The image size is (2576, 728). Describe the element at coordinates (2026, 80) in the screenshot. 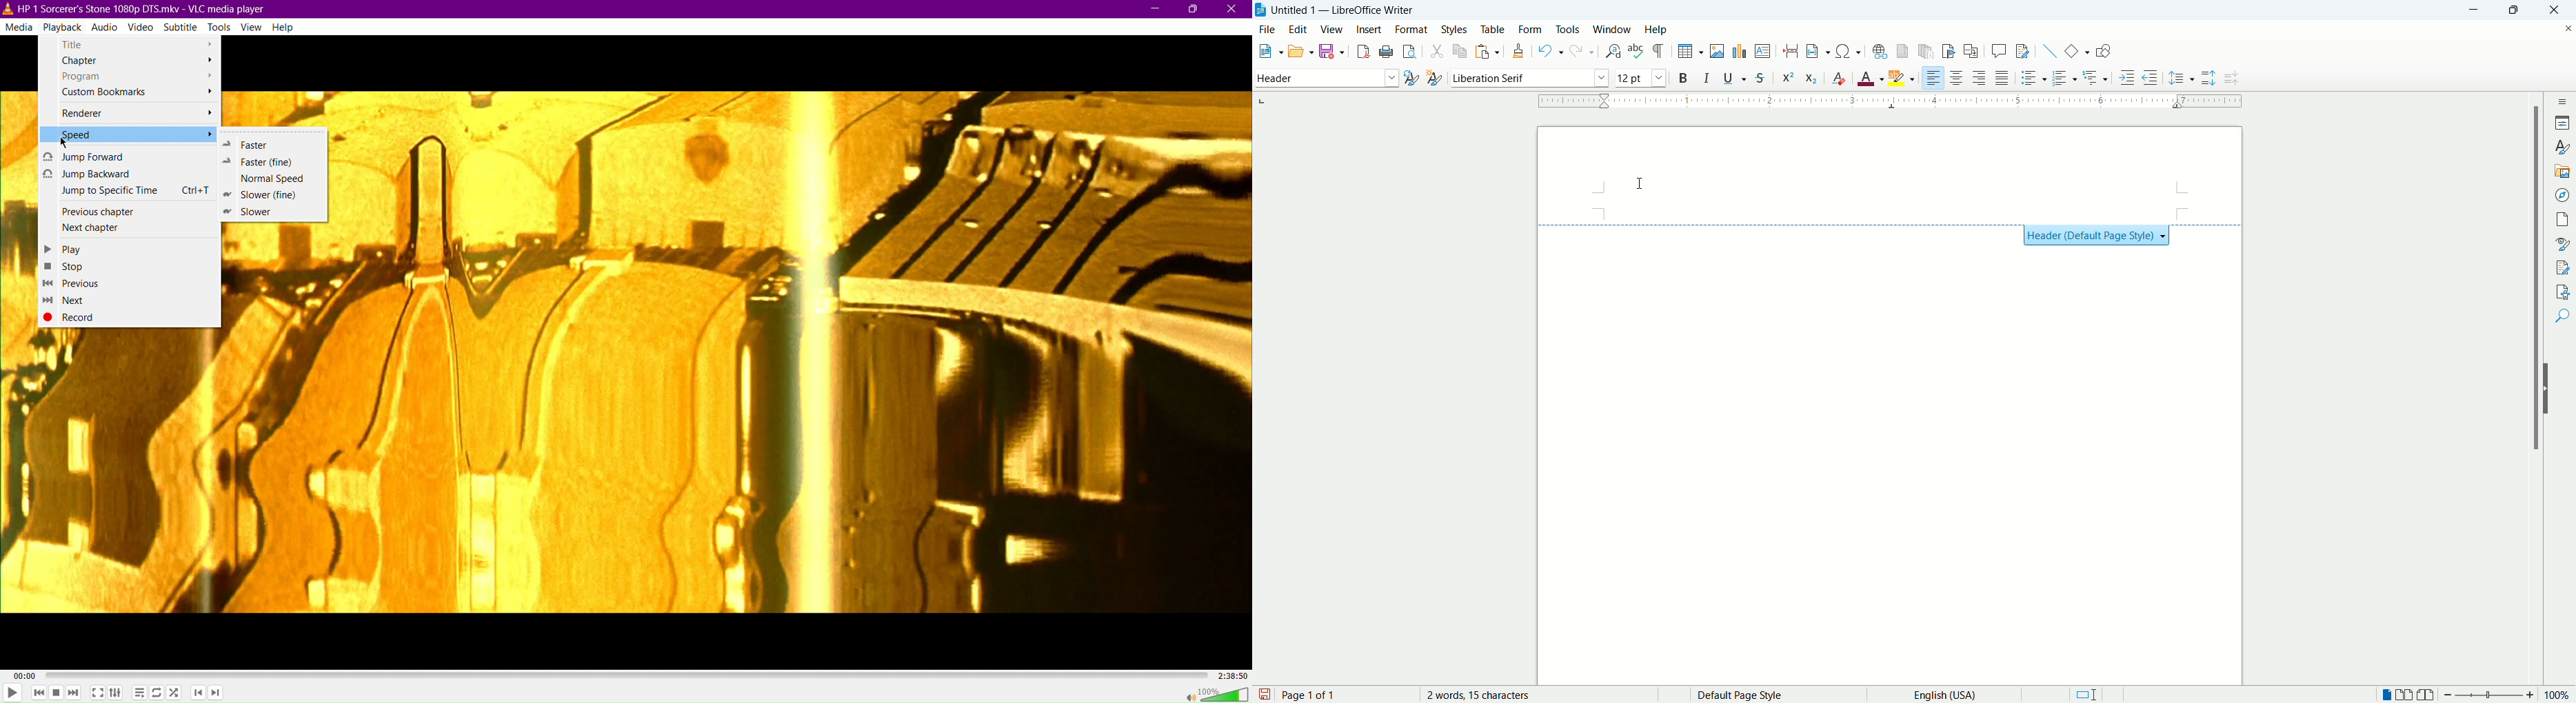

I see `unordered list` at that location.